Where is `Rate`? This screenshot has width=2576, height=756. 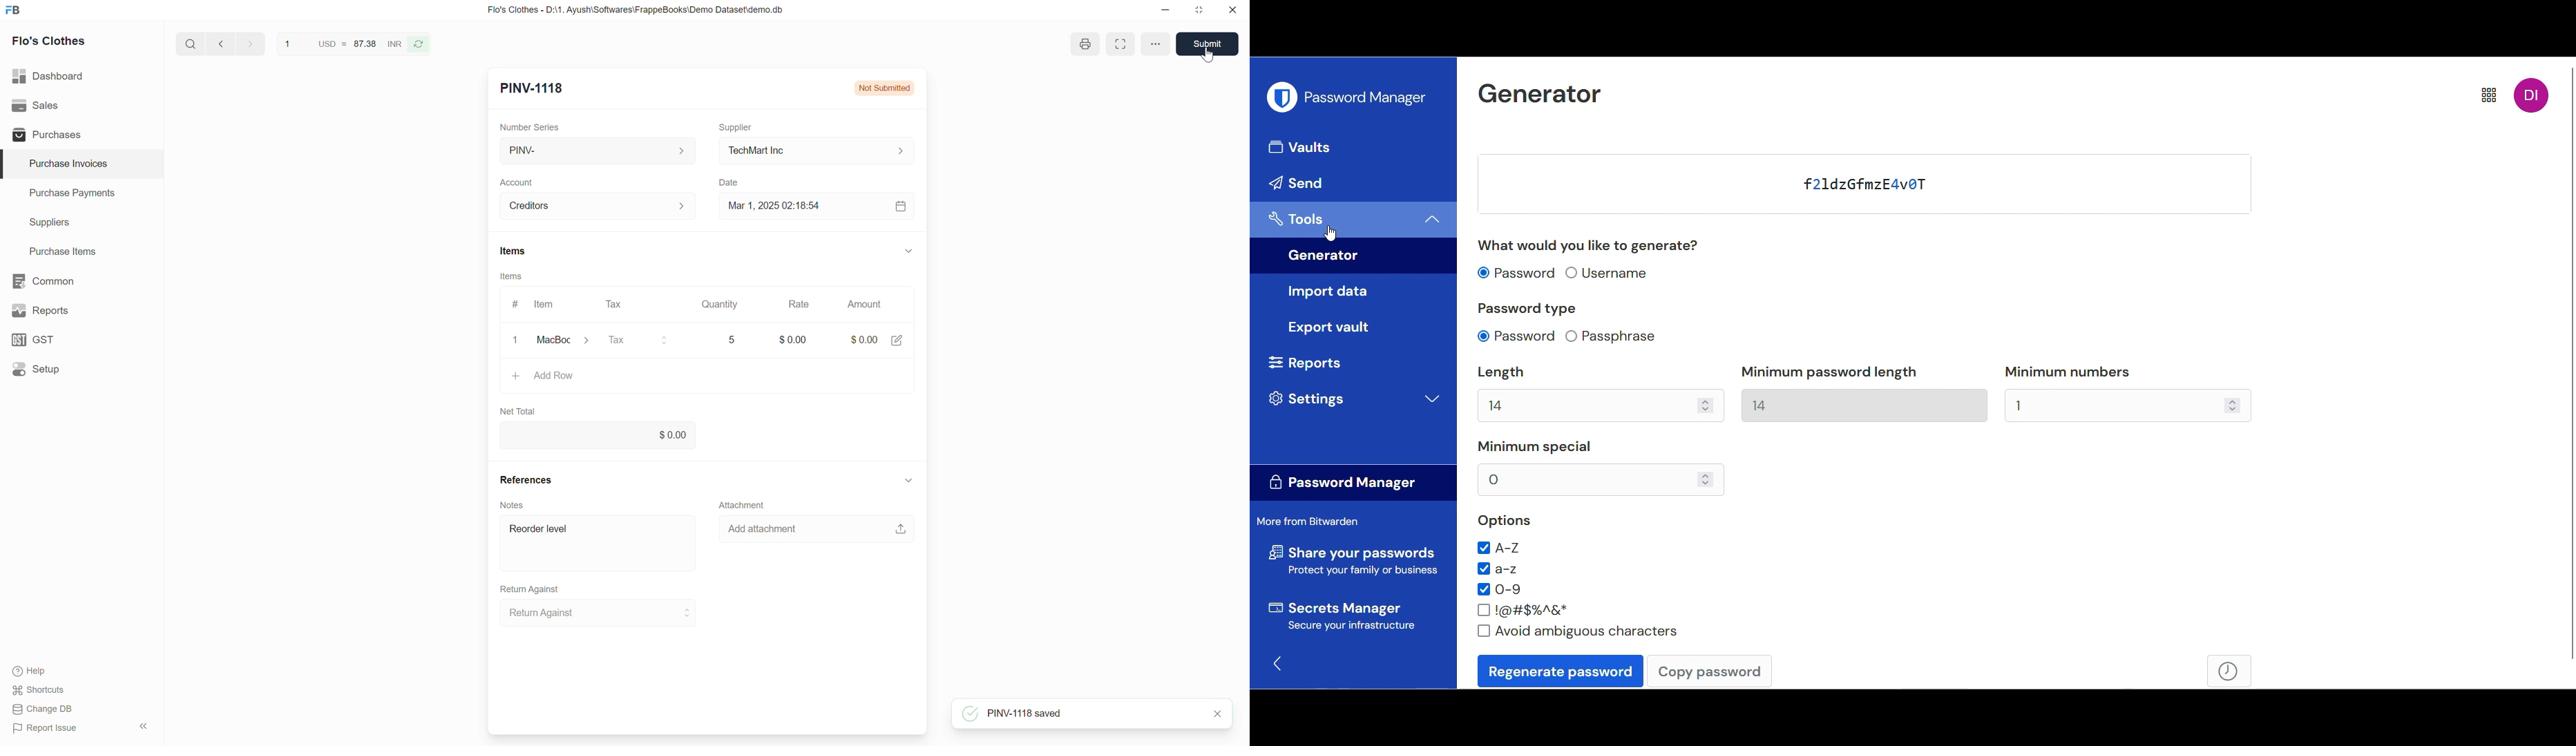
Rate is located at coordinates (799, 304).